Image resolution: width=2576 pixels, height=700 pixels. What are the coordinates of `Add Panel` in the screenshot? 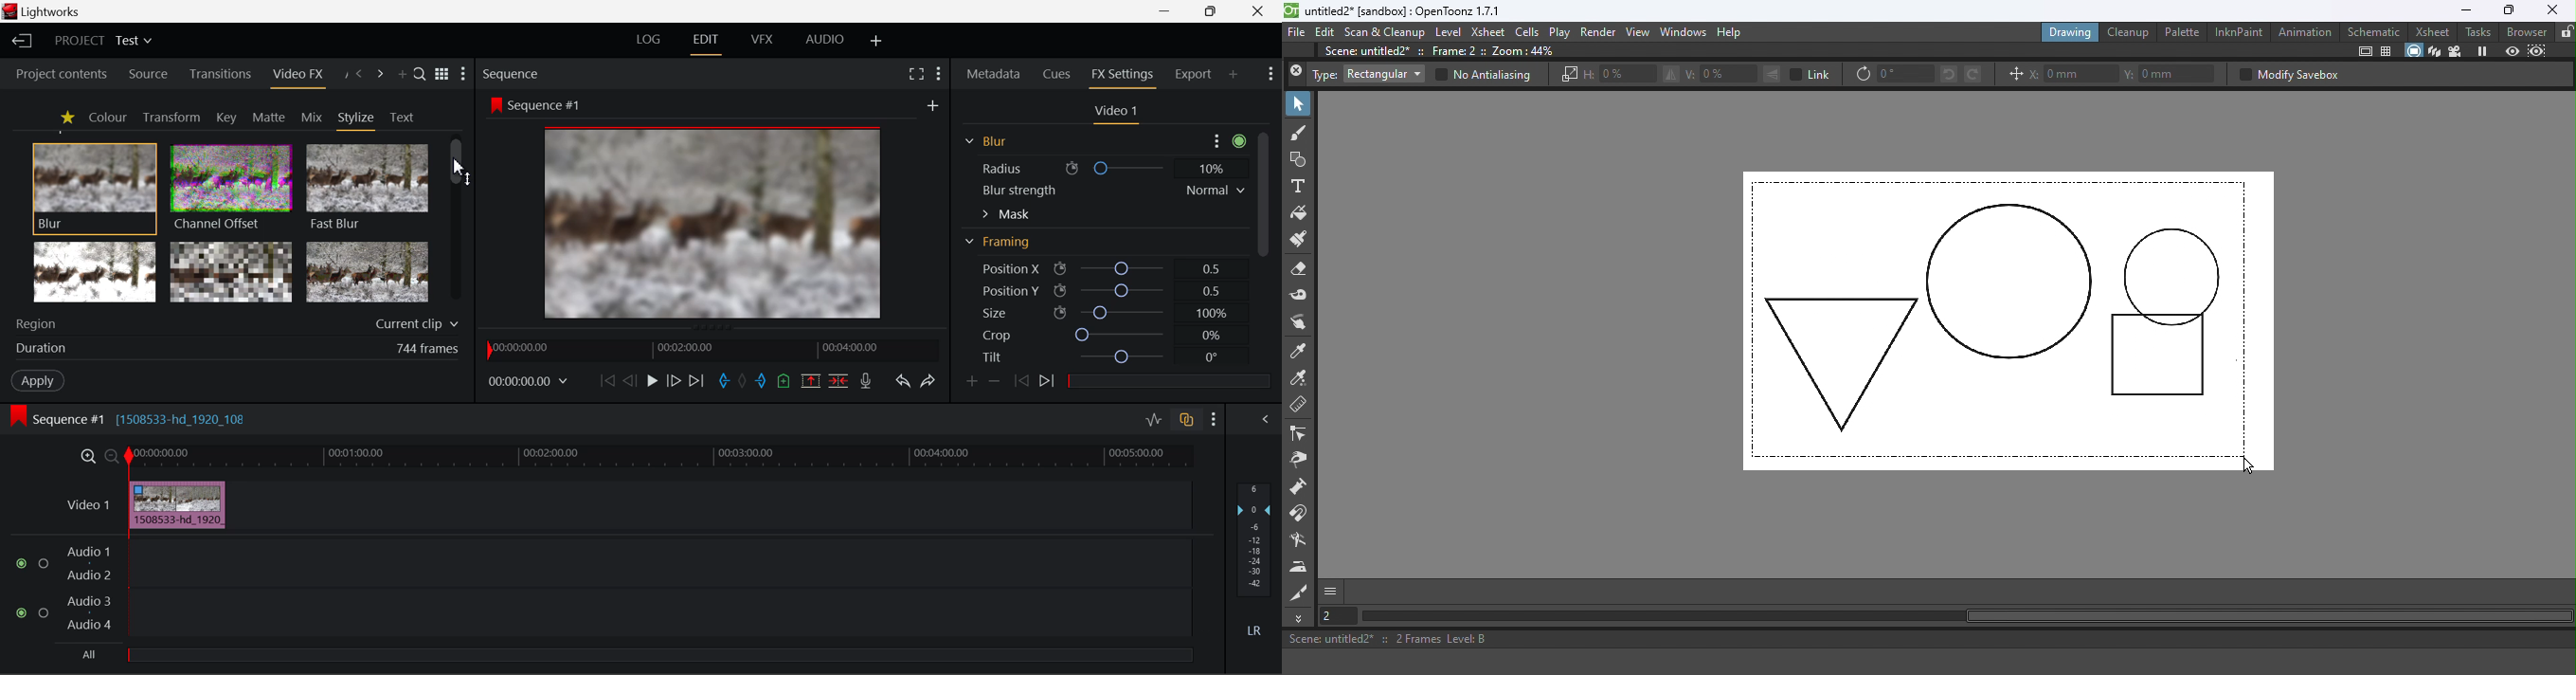 It's located at (402, 76).